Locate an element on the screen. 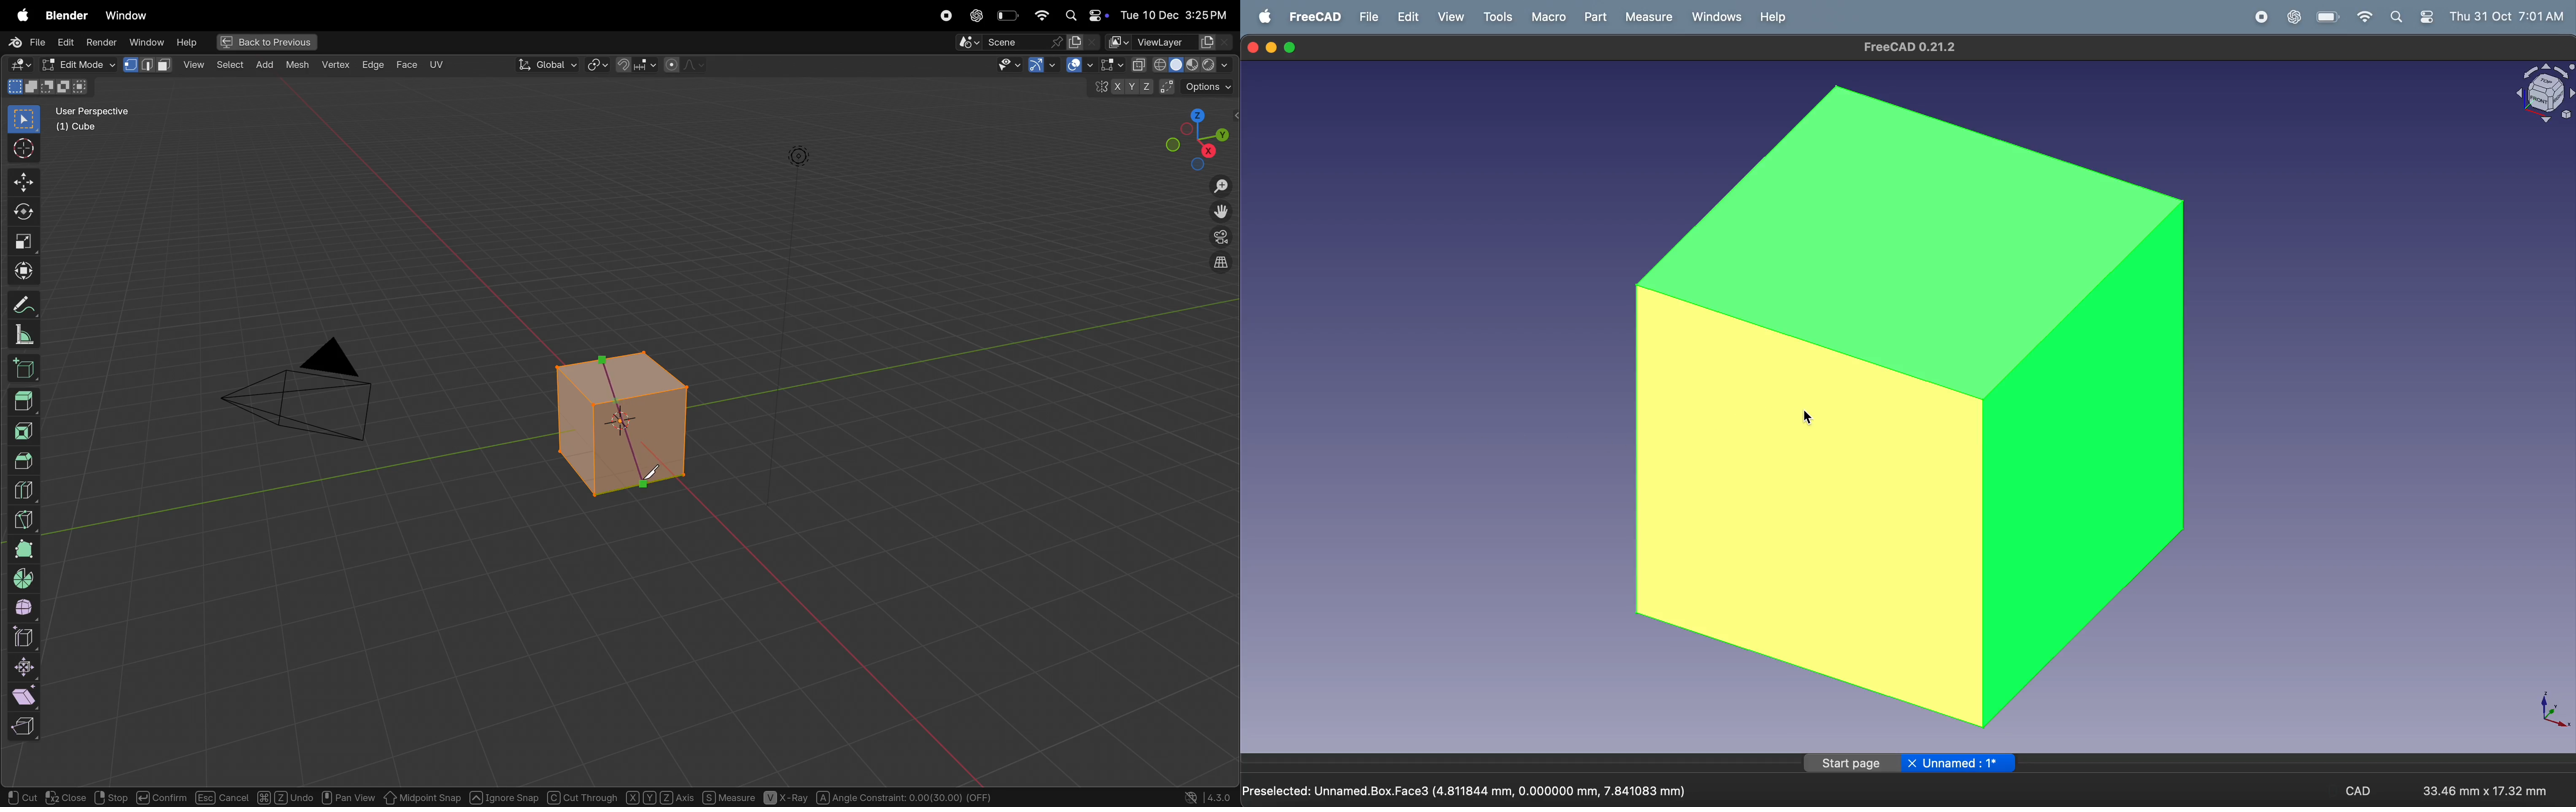  loop cut is located at coordinates (29, 488).